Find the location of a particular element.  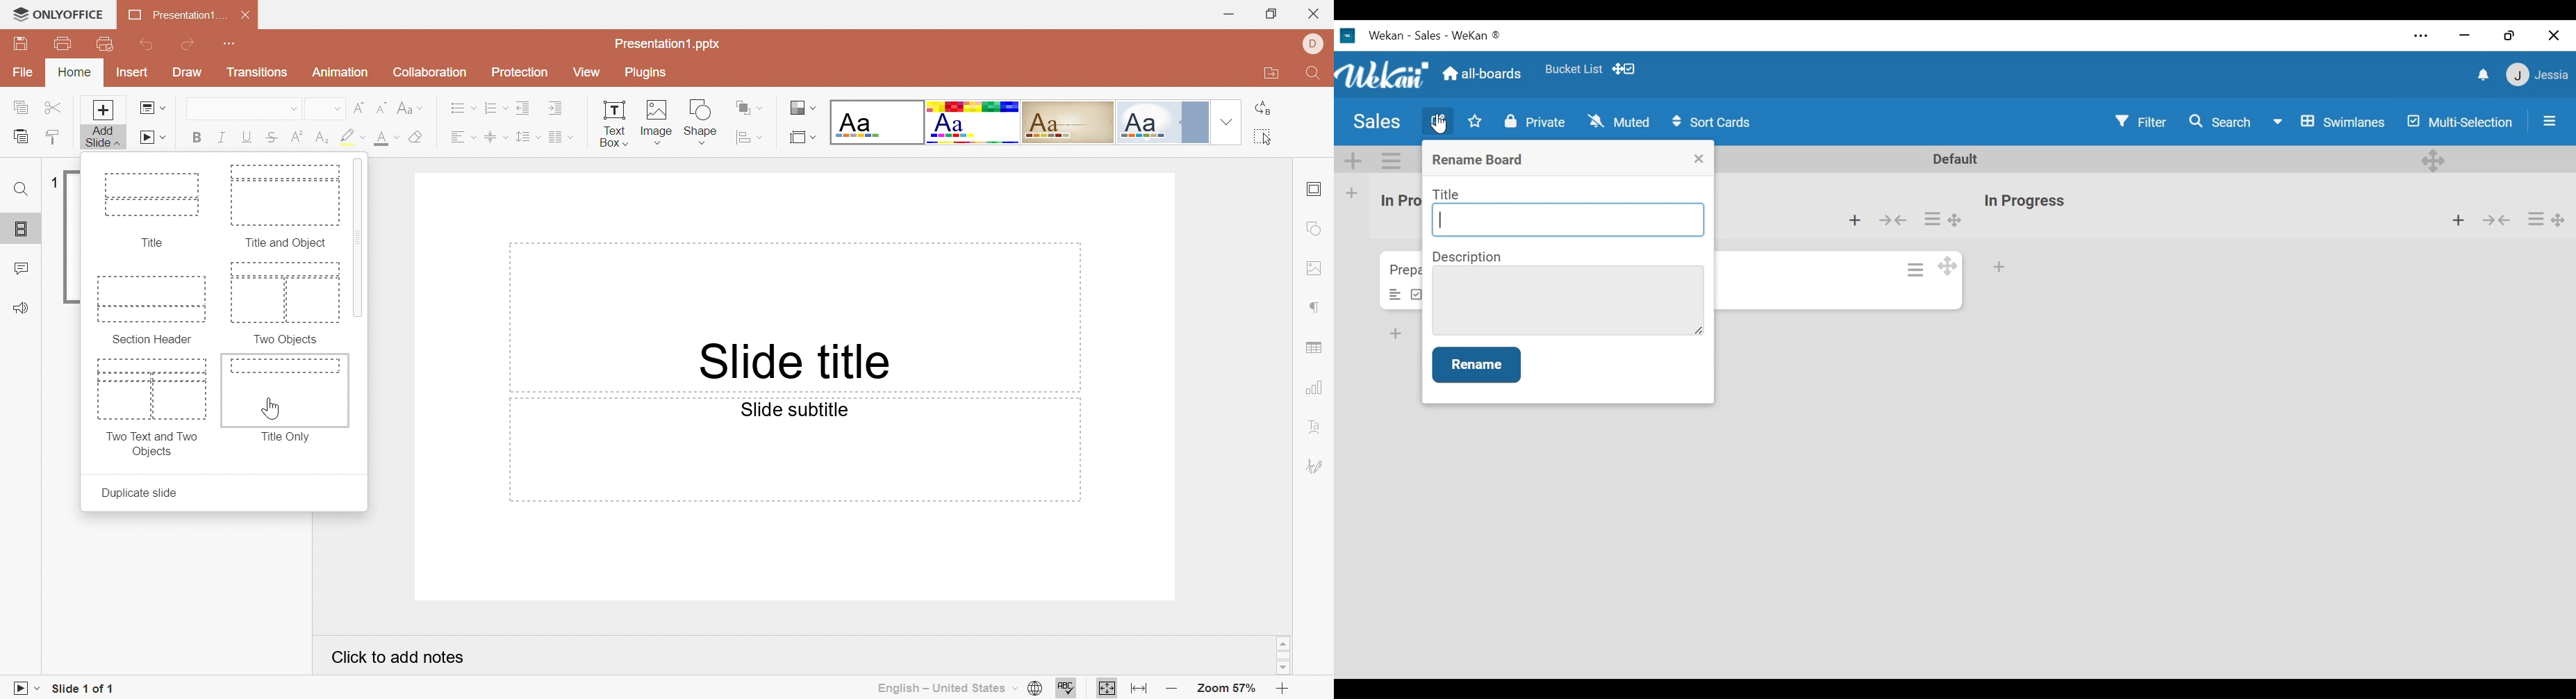

Set document language is located at coordinates (1034, 686).